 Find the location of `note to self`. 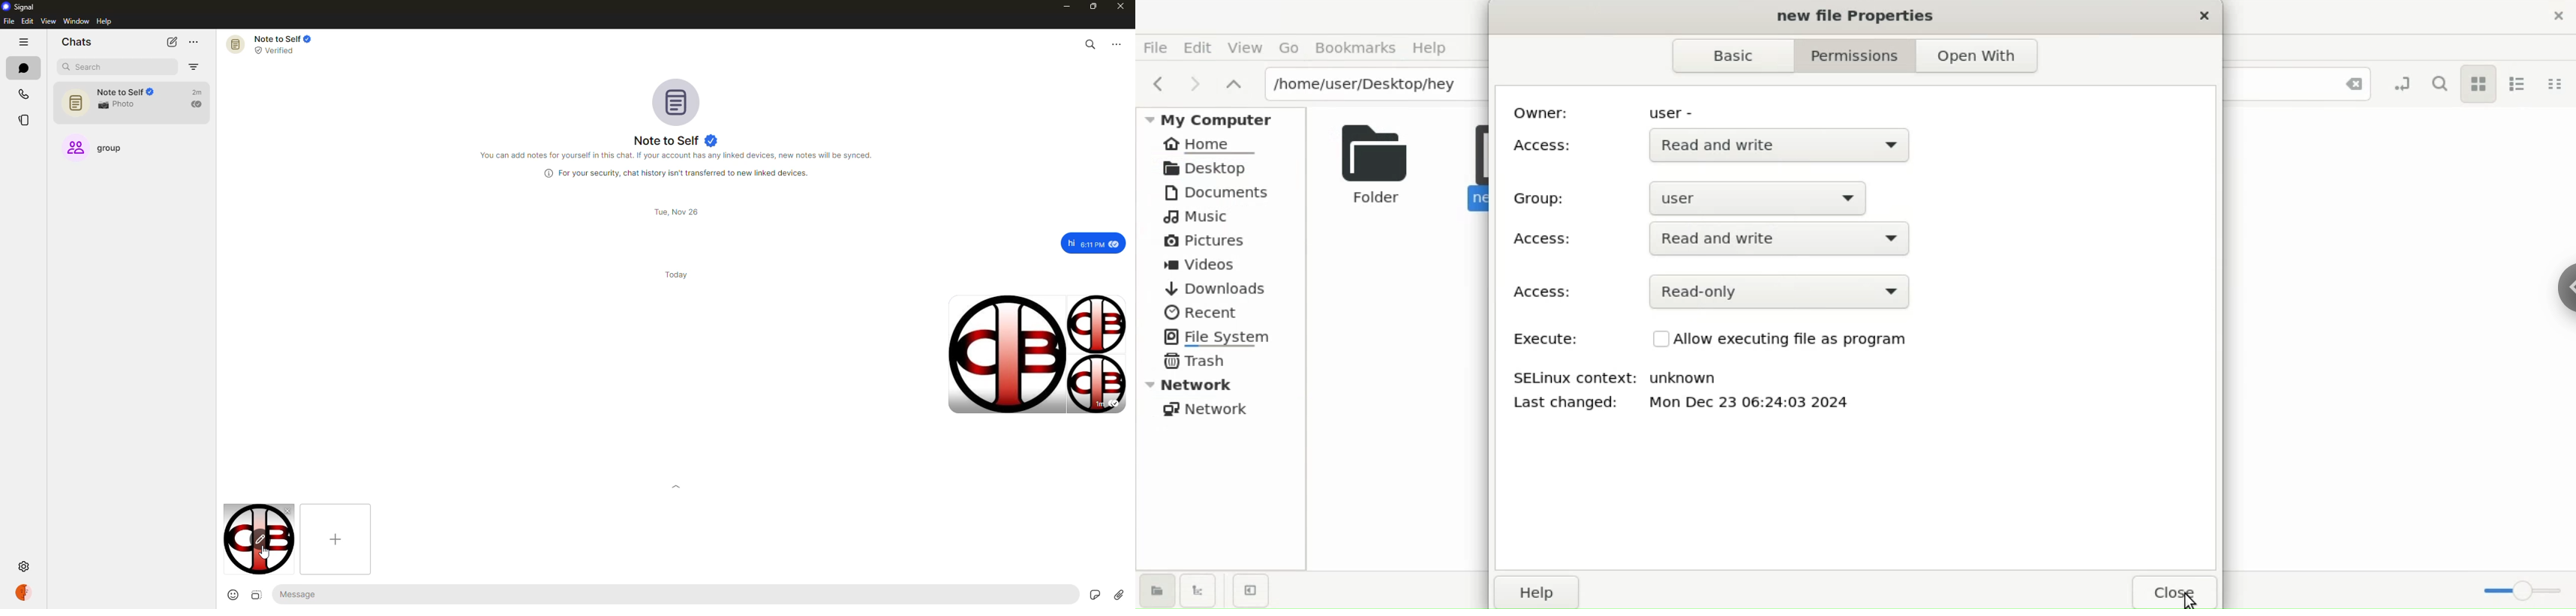

note to self is located at coordinates (676, 141).